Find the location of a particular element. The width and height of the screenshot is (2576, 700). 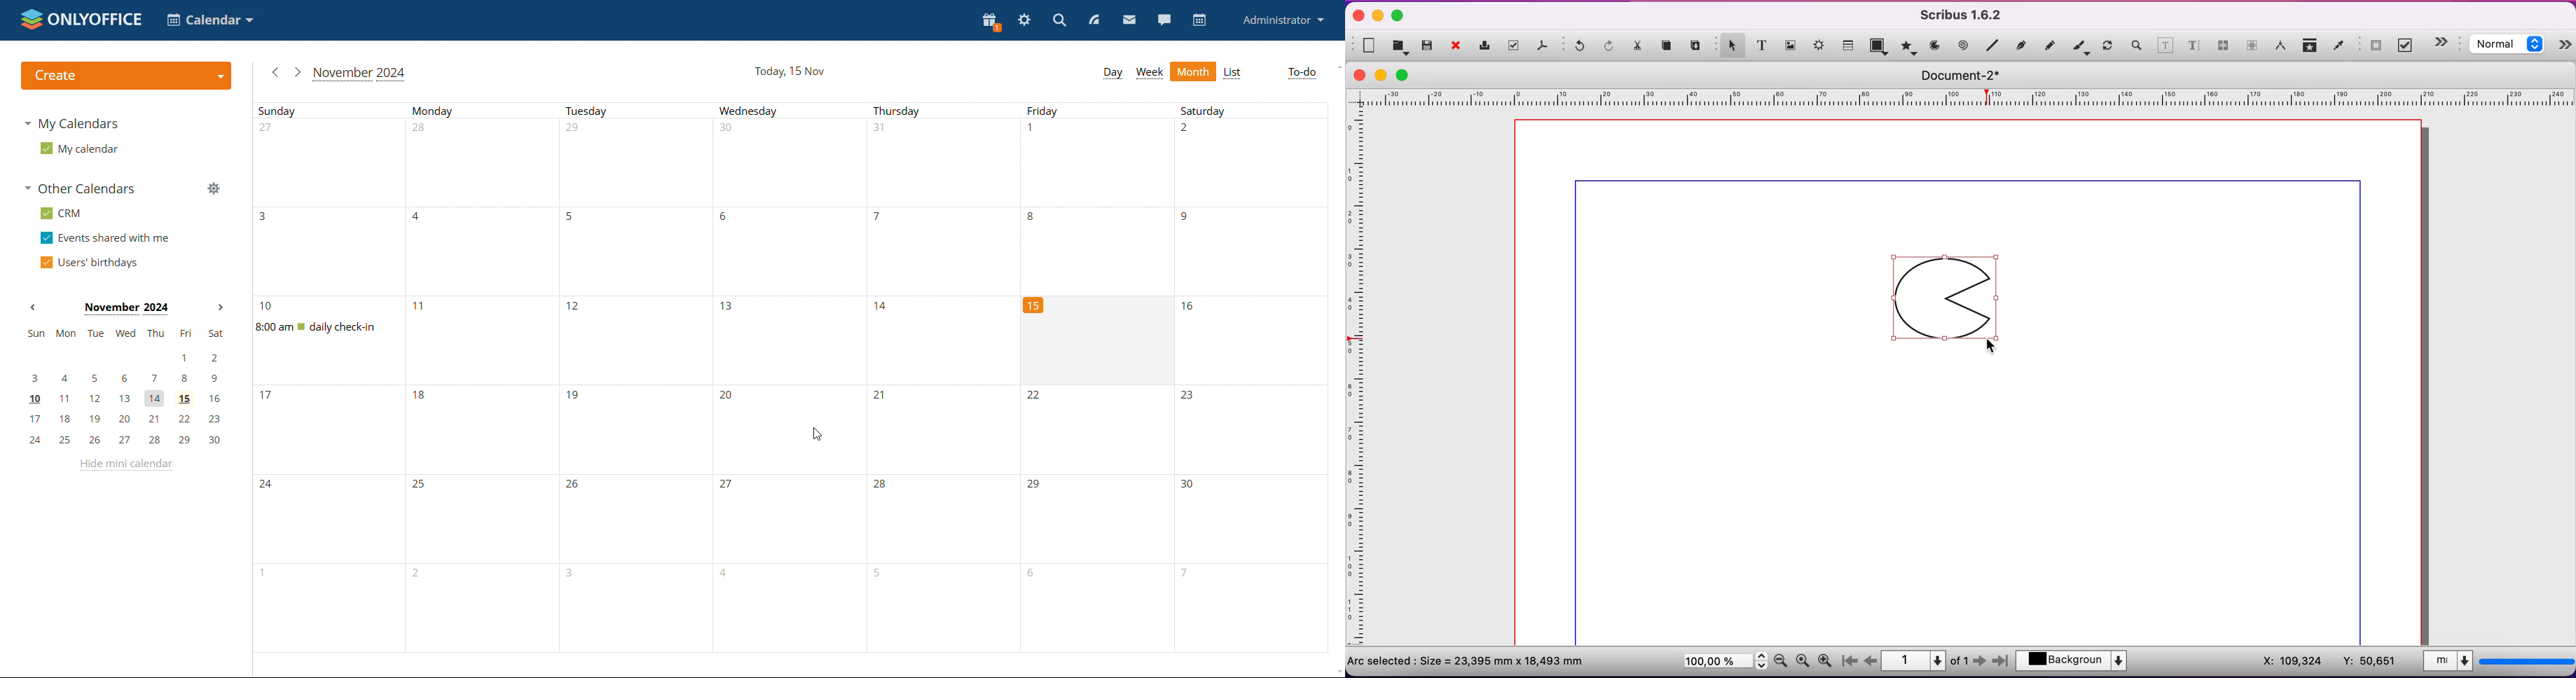

unlink text frames is located at coordinates (2253, 47).